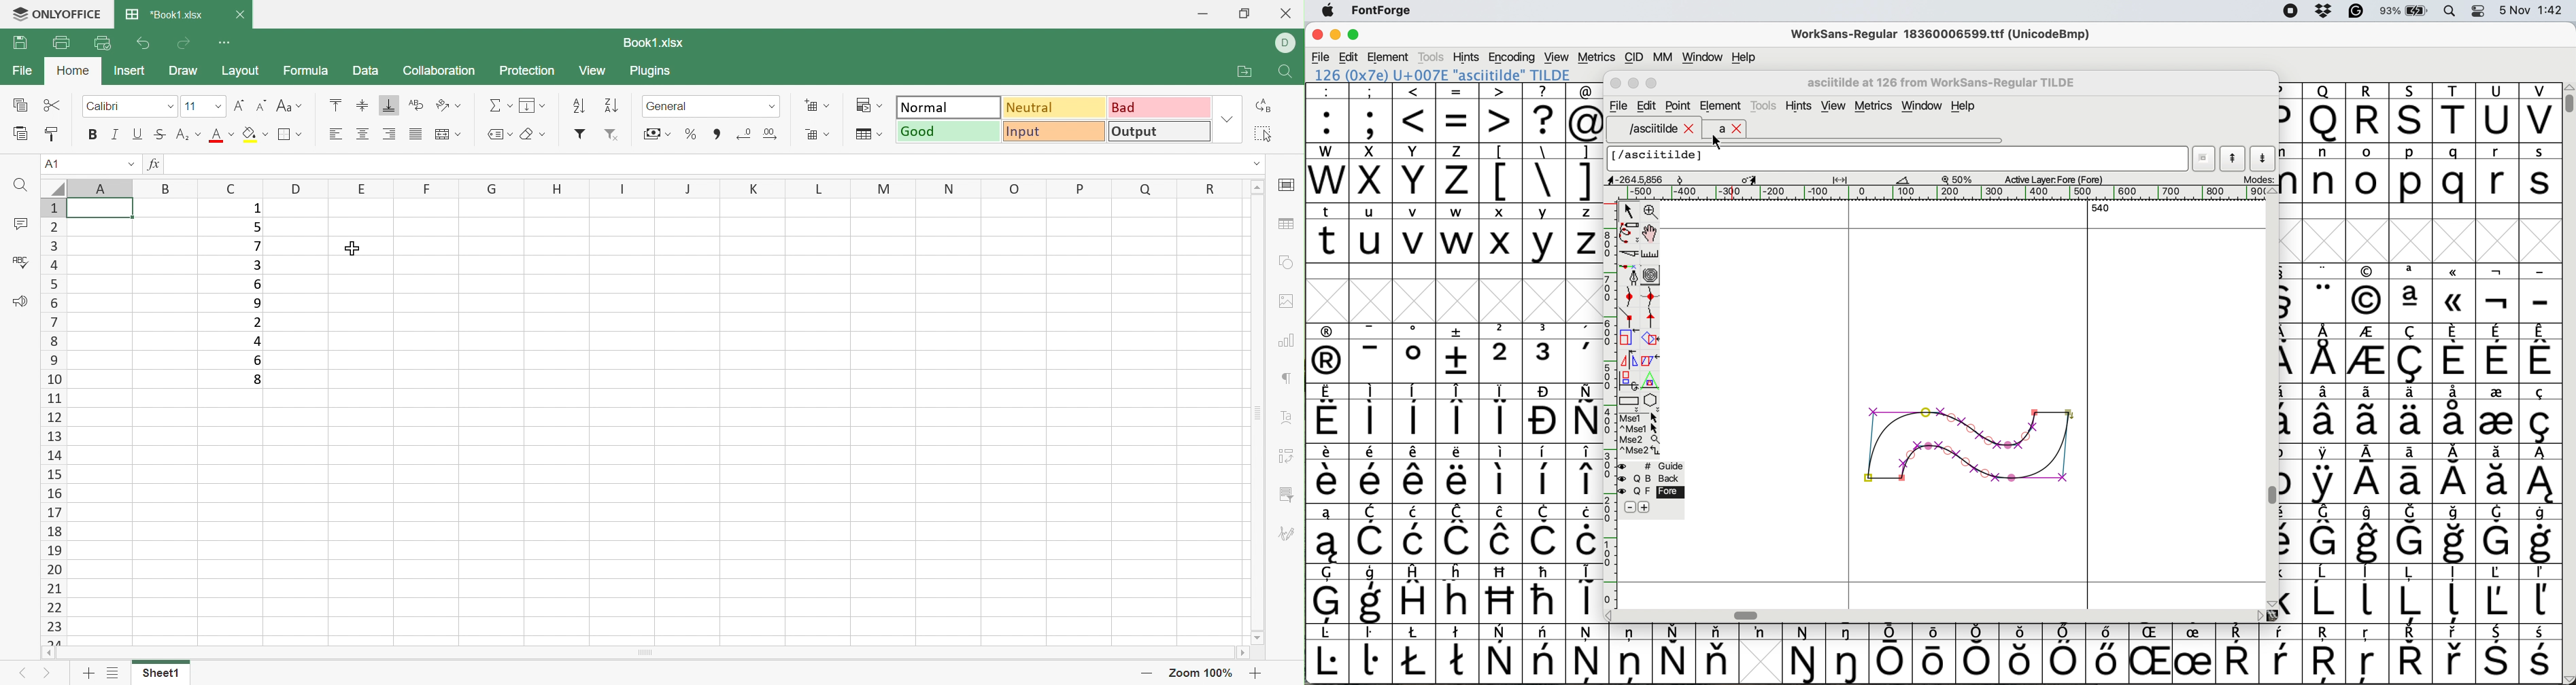 Image resolution: width=2576 pixels, height=700 pixels. I want to click on symbol, so click(2325, 293).